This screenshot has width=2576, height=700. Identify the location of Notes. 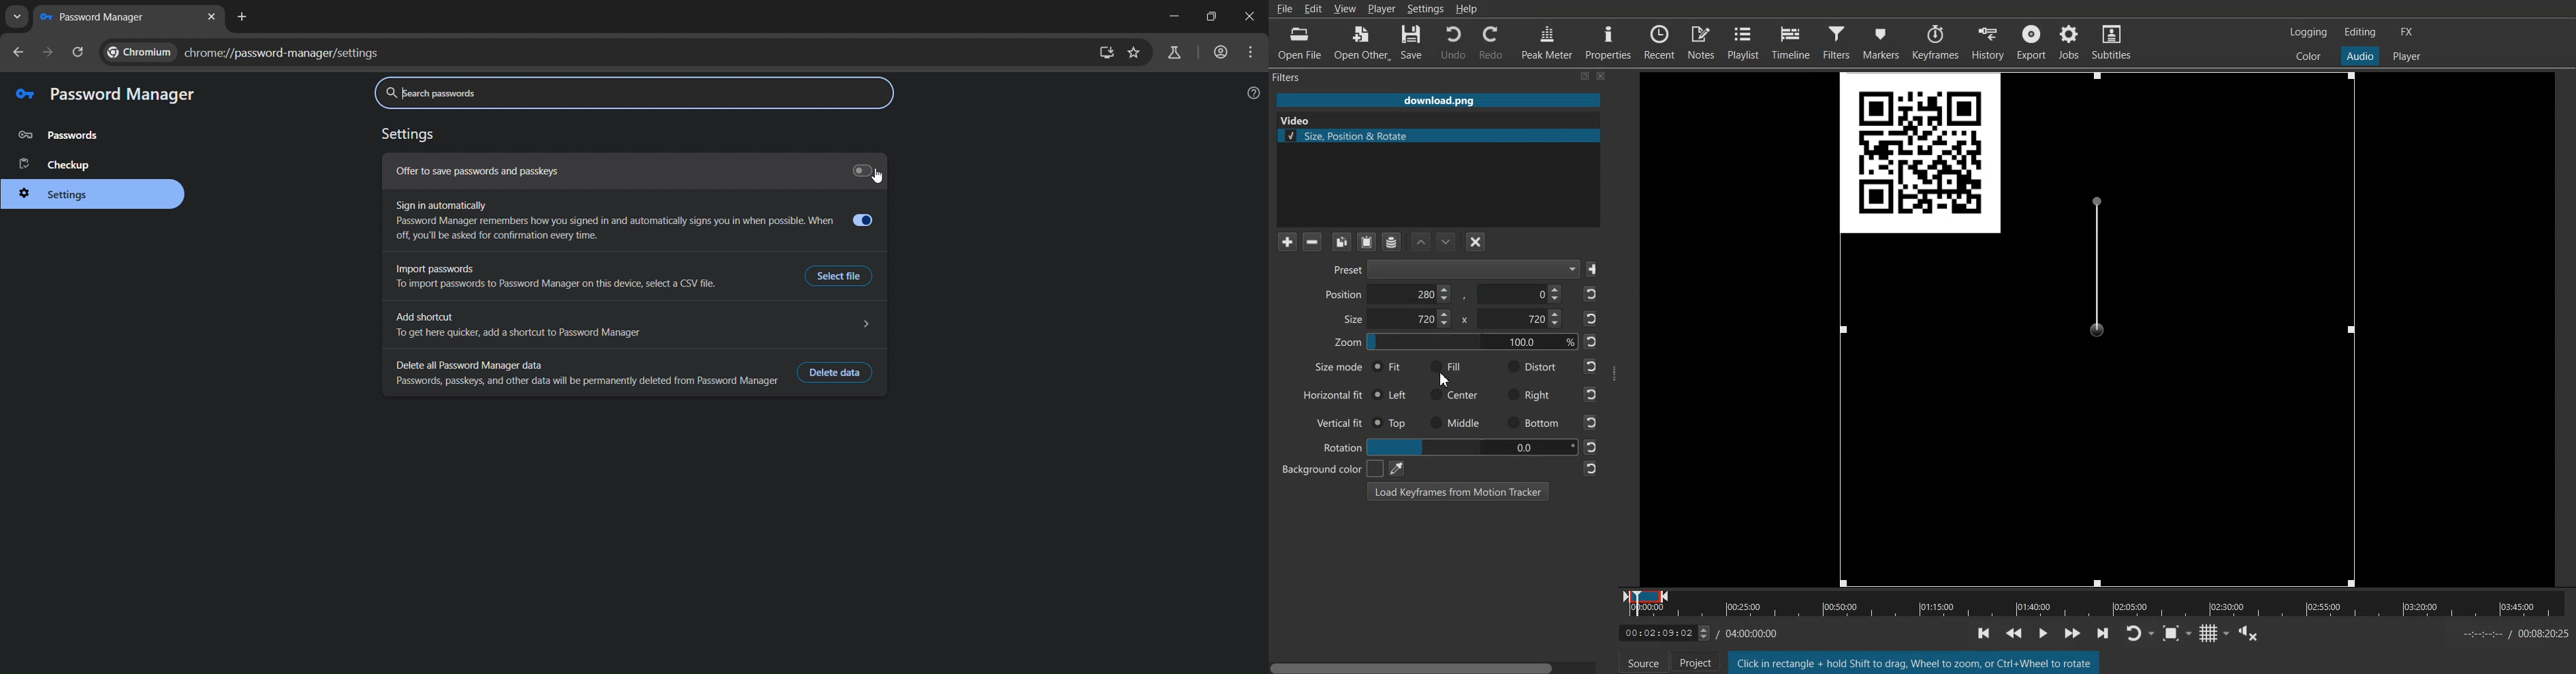
(1702, 42).